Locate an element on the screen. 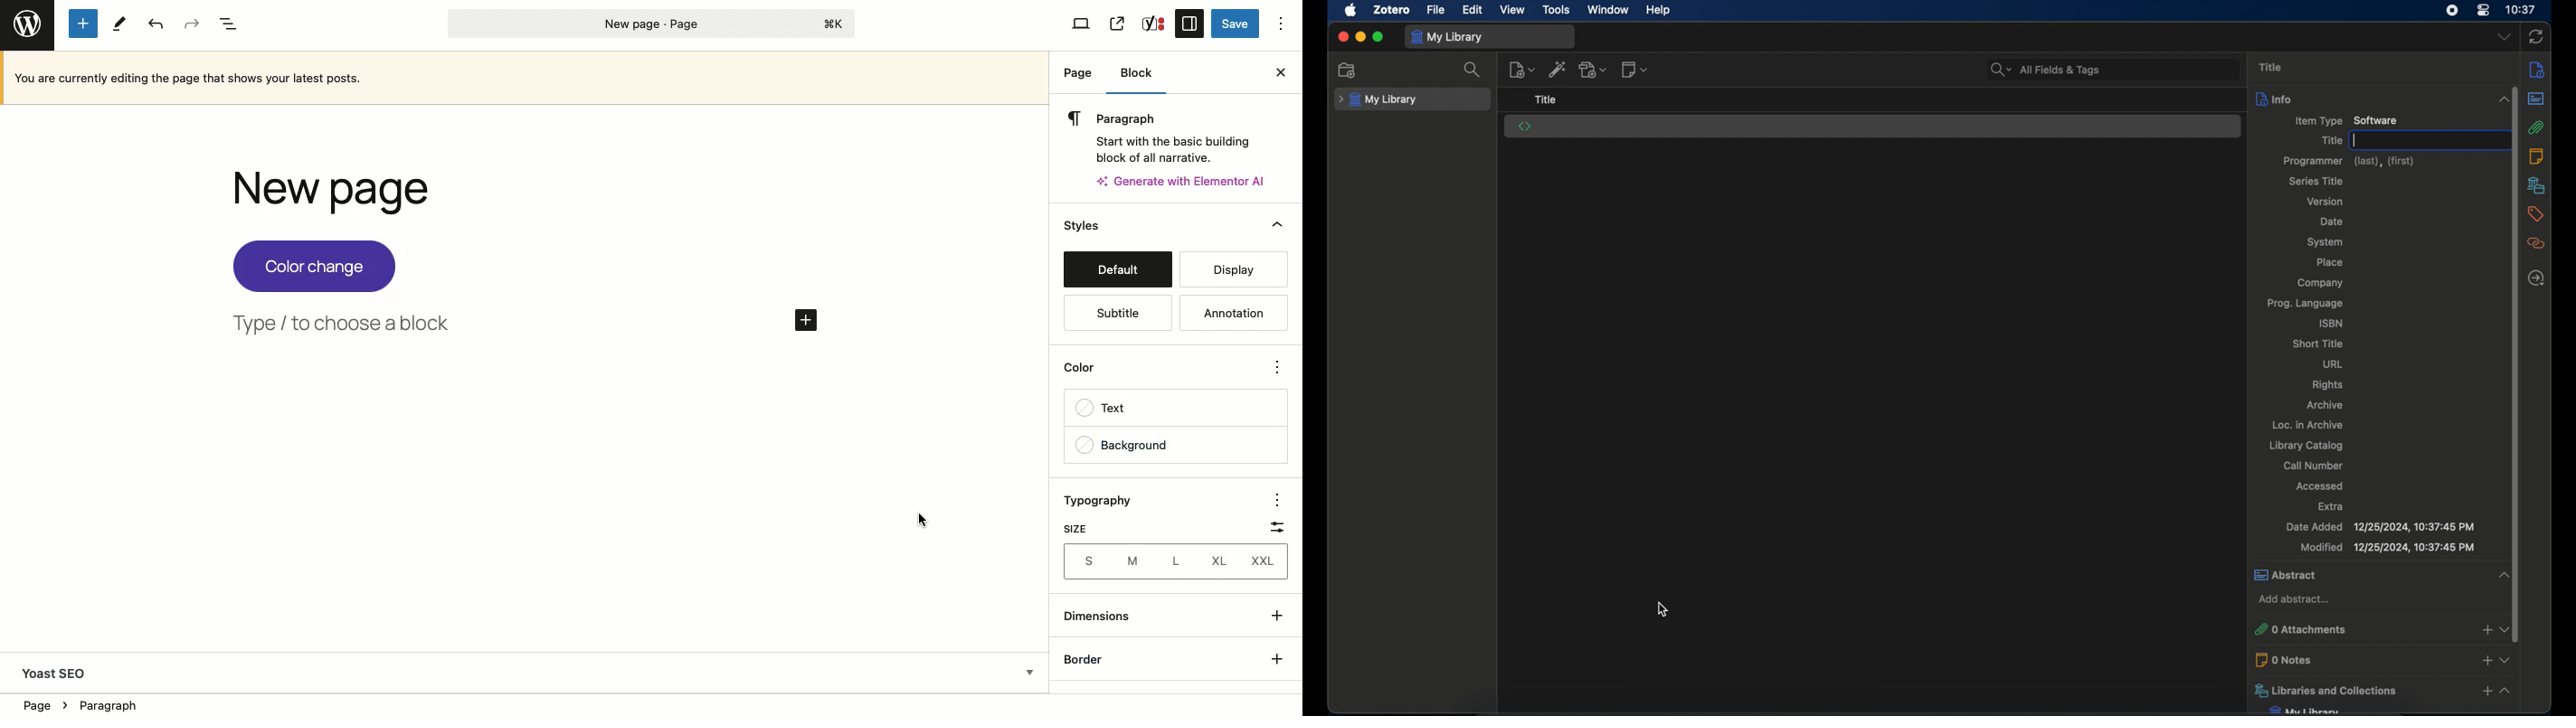 This screenshot has height=728, width=2576. title is located at coordinates (2329, 141).